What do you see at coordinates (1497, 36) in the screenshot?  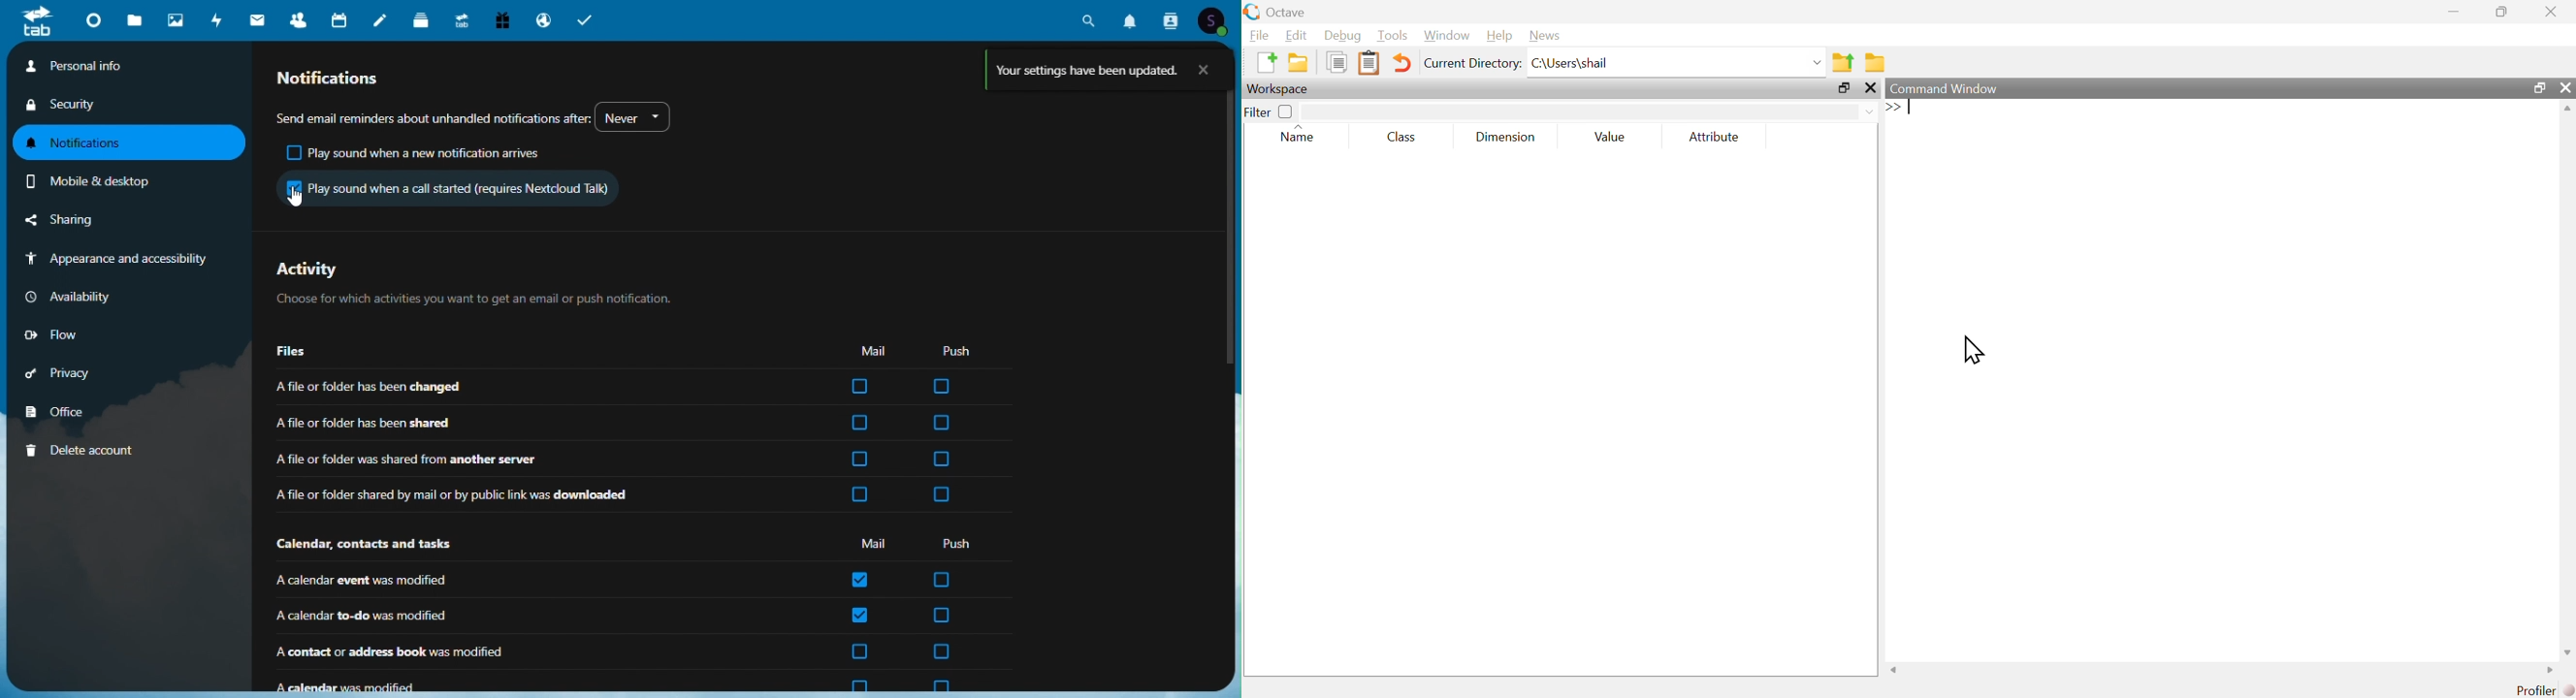 I see `Help` at bounding box center [1497, 36].